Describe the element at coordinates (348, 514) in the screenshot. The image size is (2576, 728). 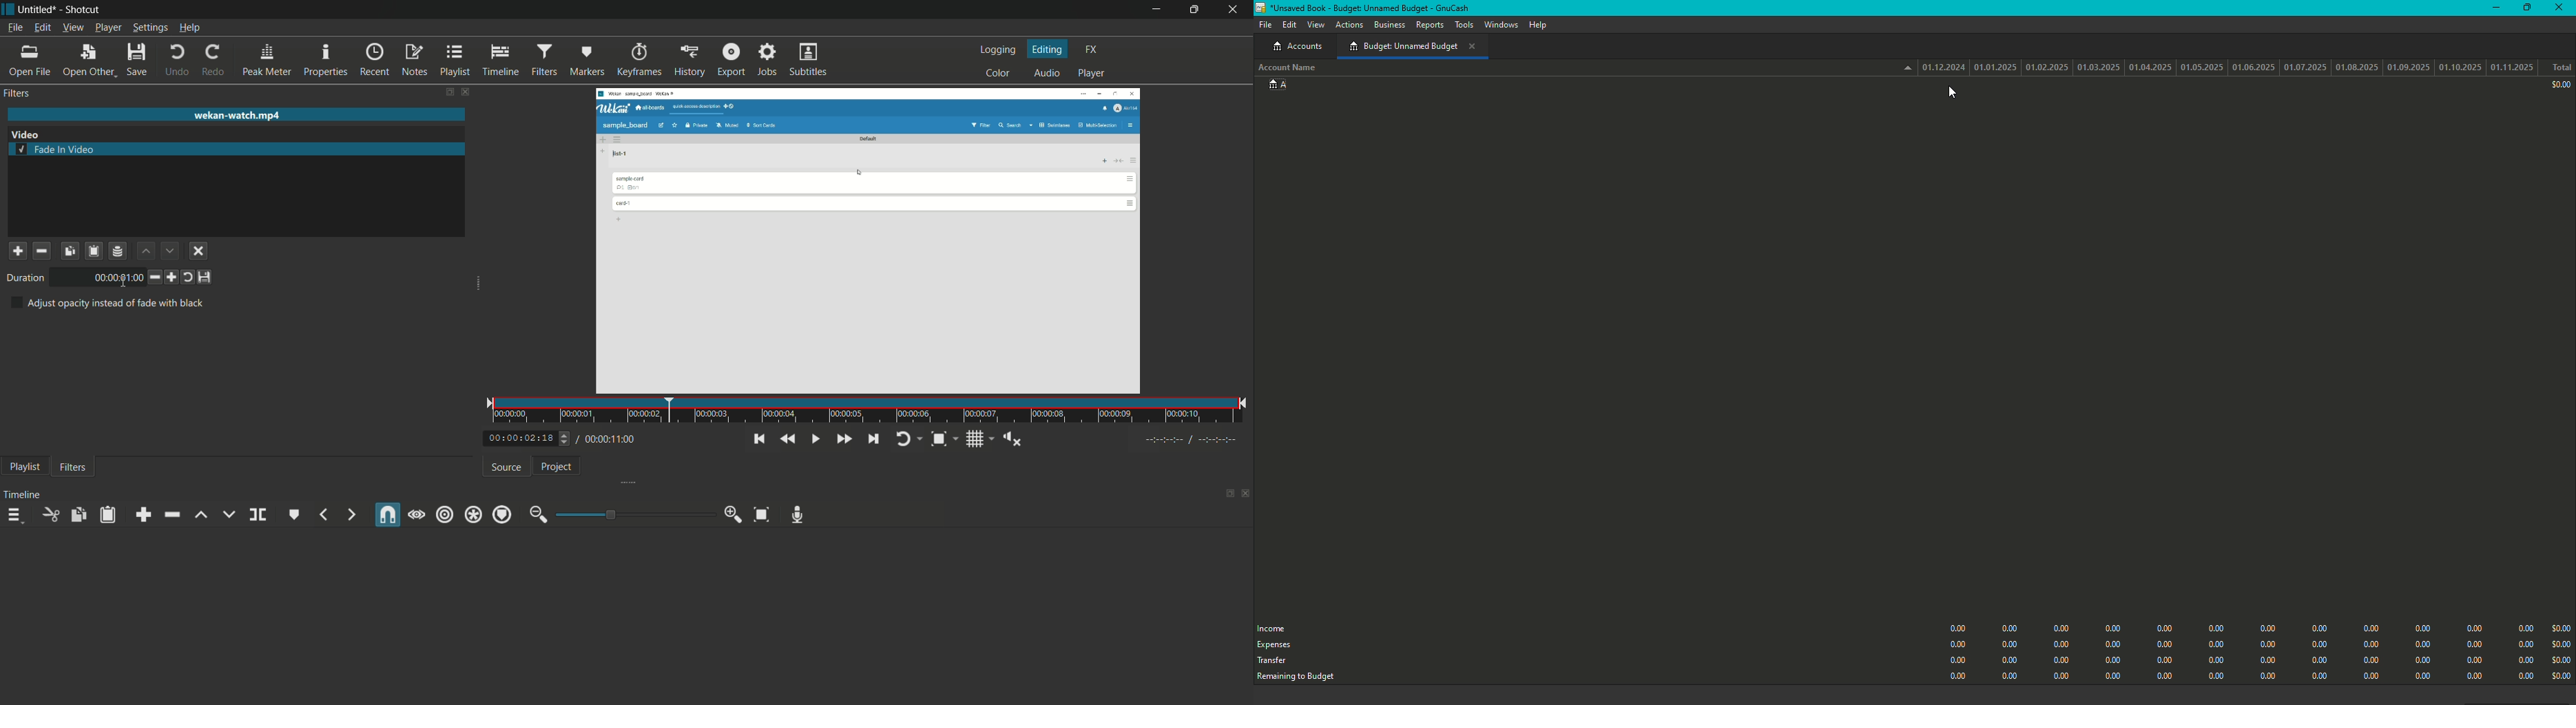
I see `next marker` at that location.